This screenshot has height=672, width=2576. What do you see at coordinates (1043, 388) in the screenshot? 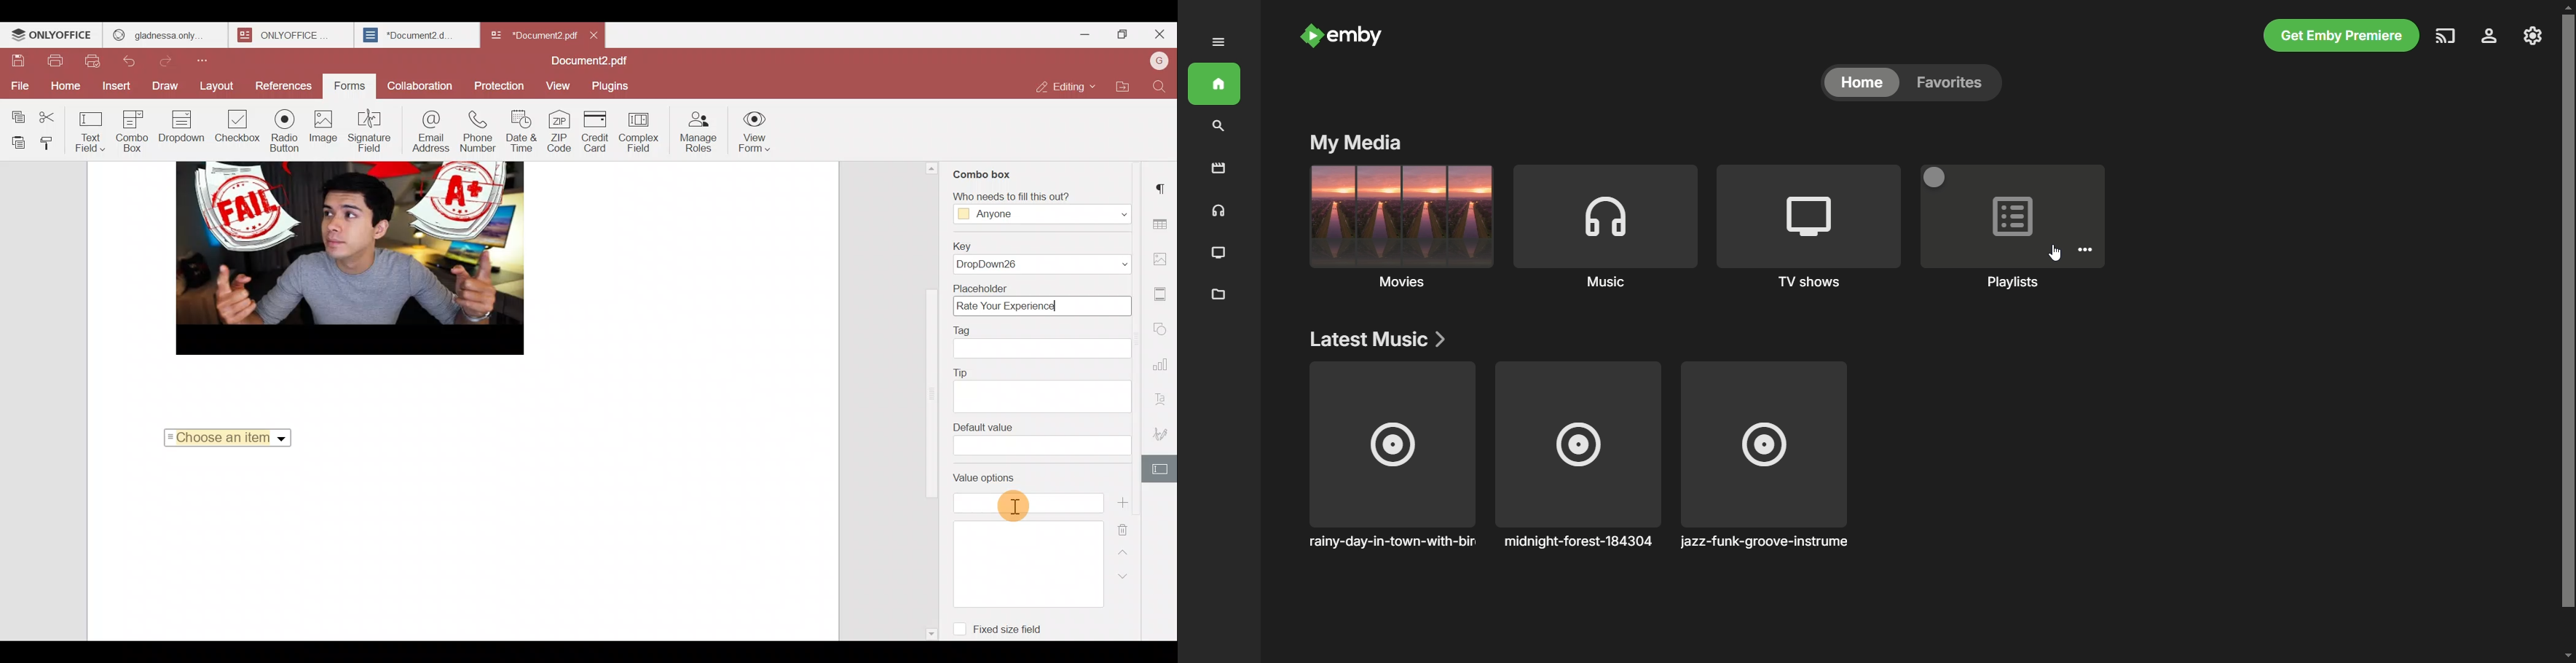
I see `Tip` at bounding box center [1043, 388].